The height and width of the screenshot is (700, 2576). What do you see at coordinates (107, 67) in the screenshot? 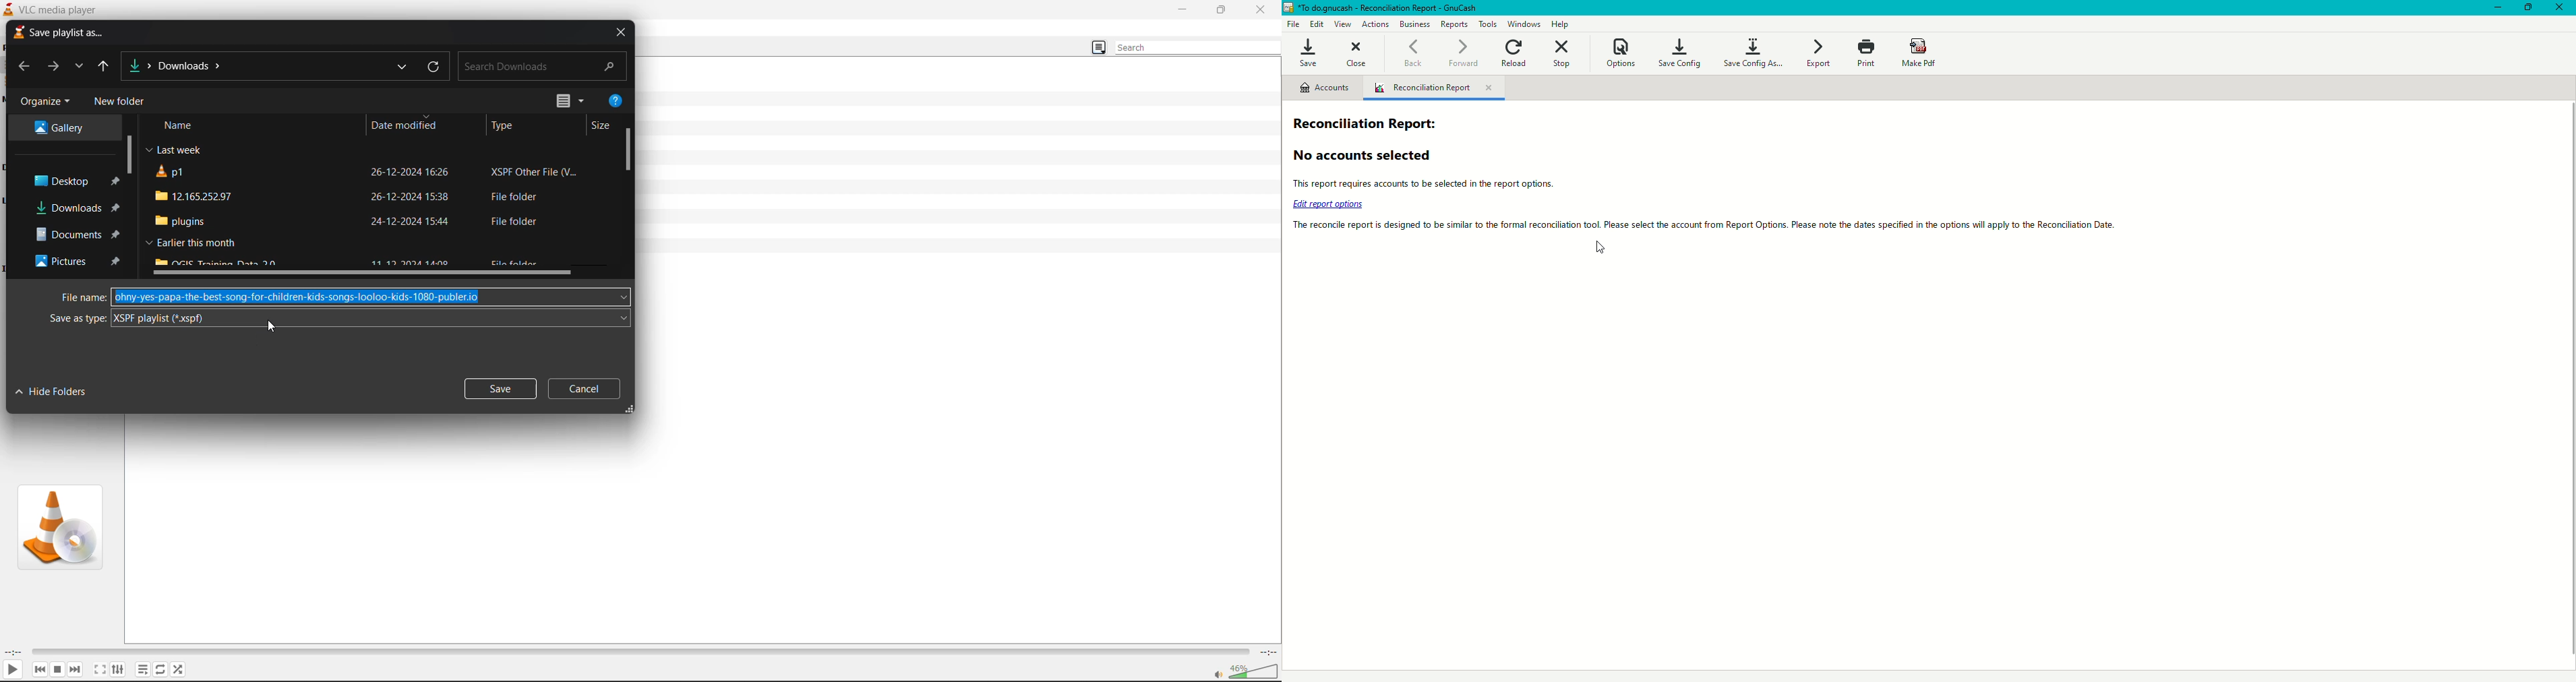
I see `up to desktop` at bounding box center [107, 67].